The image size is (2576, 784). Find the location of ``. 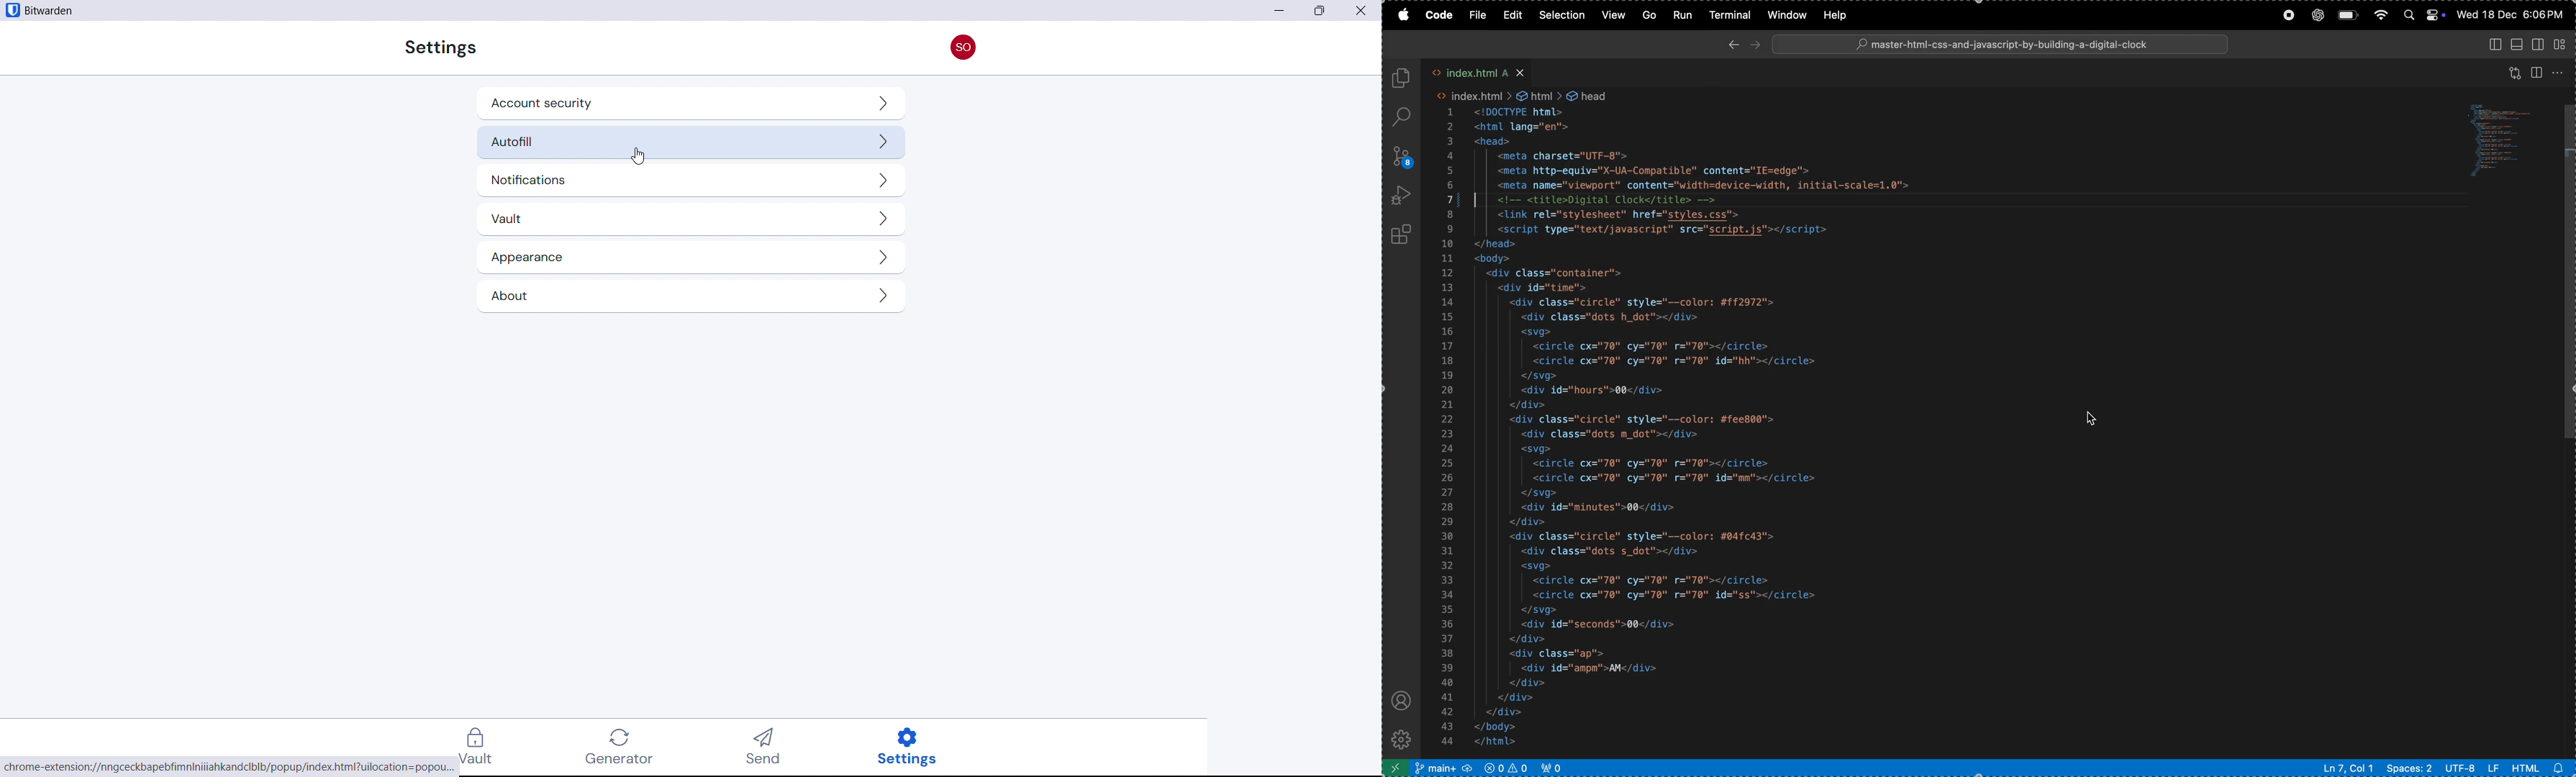

 is located at coordinates (438, 47).